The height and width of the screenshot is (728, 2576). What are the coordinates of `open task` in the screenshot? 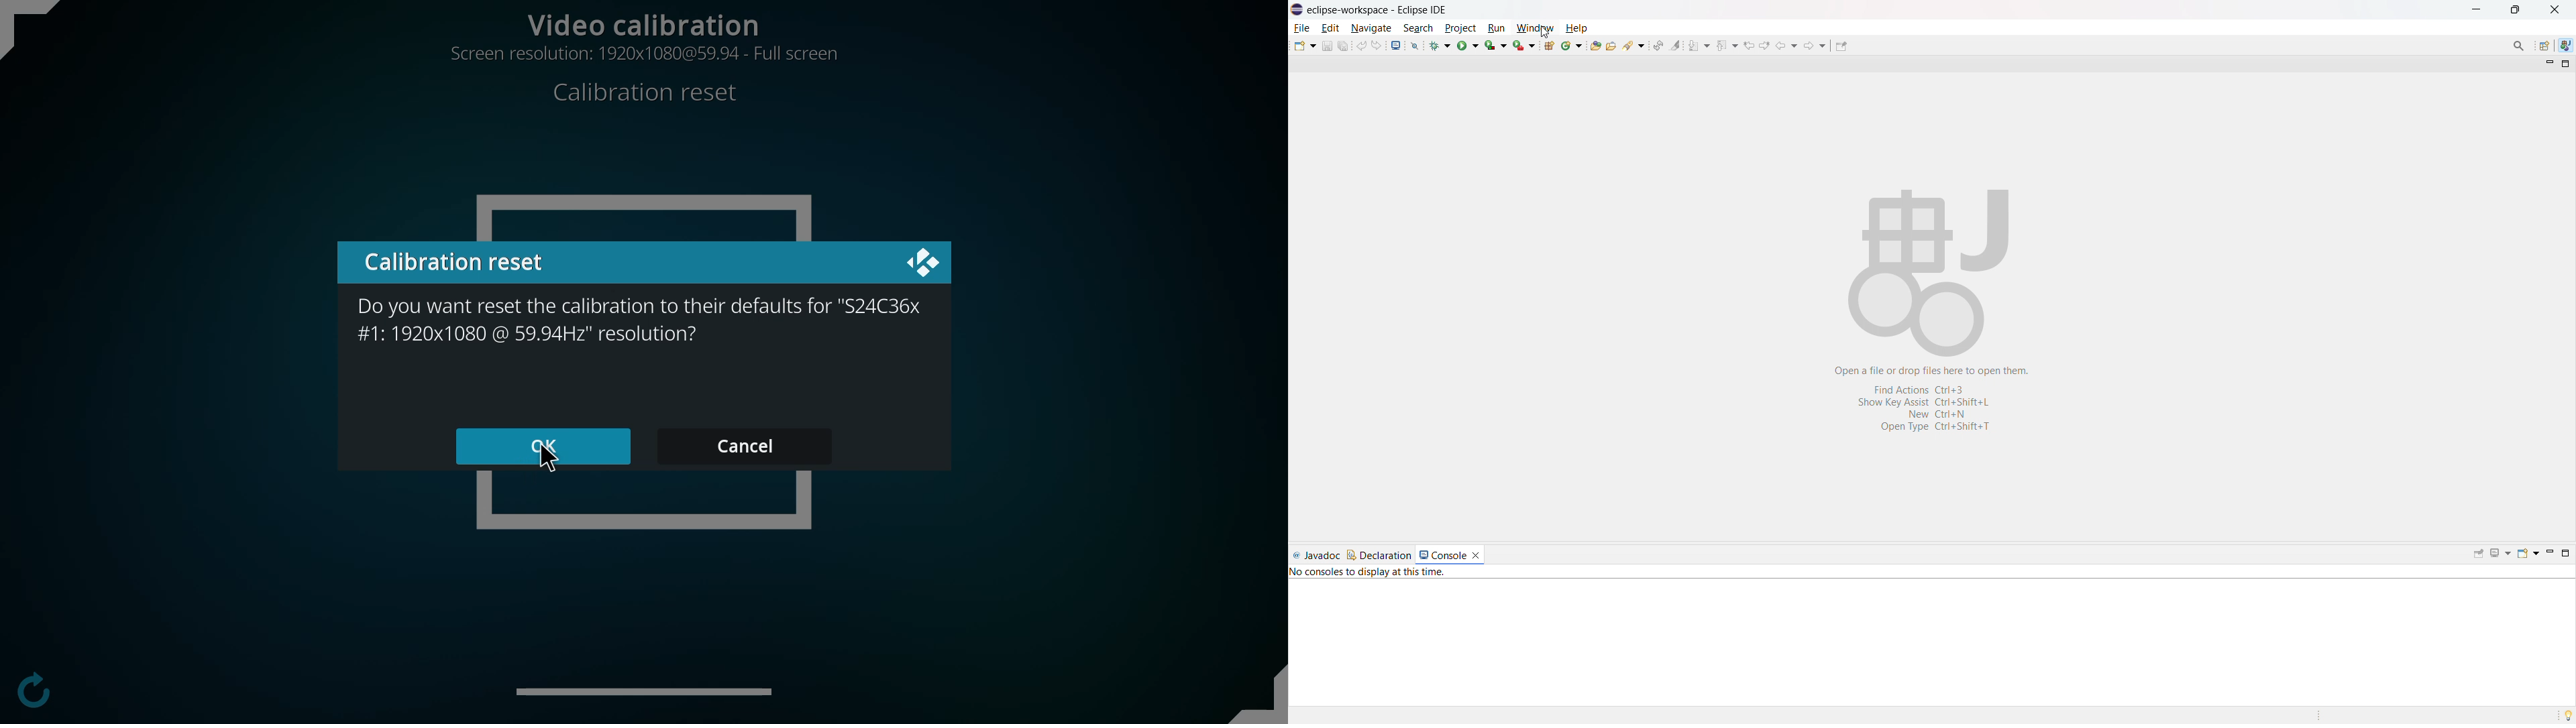 It's located at (1611, 44).